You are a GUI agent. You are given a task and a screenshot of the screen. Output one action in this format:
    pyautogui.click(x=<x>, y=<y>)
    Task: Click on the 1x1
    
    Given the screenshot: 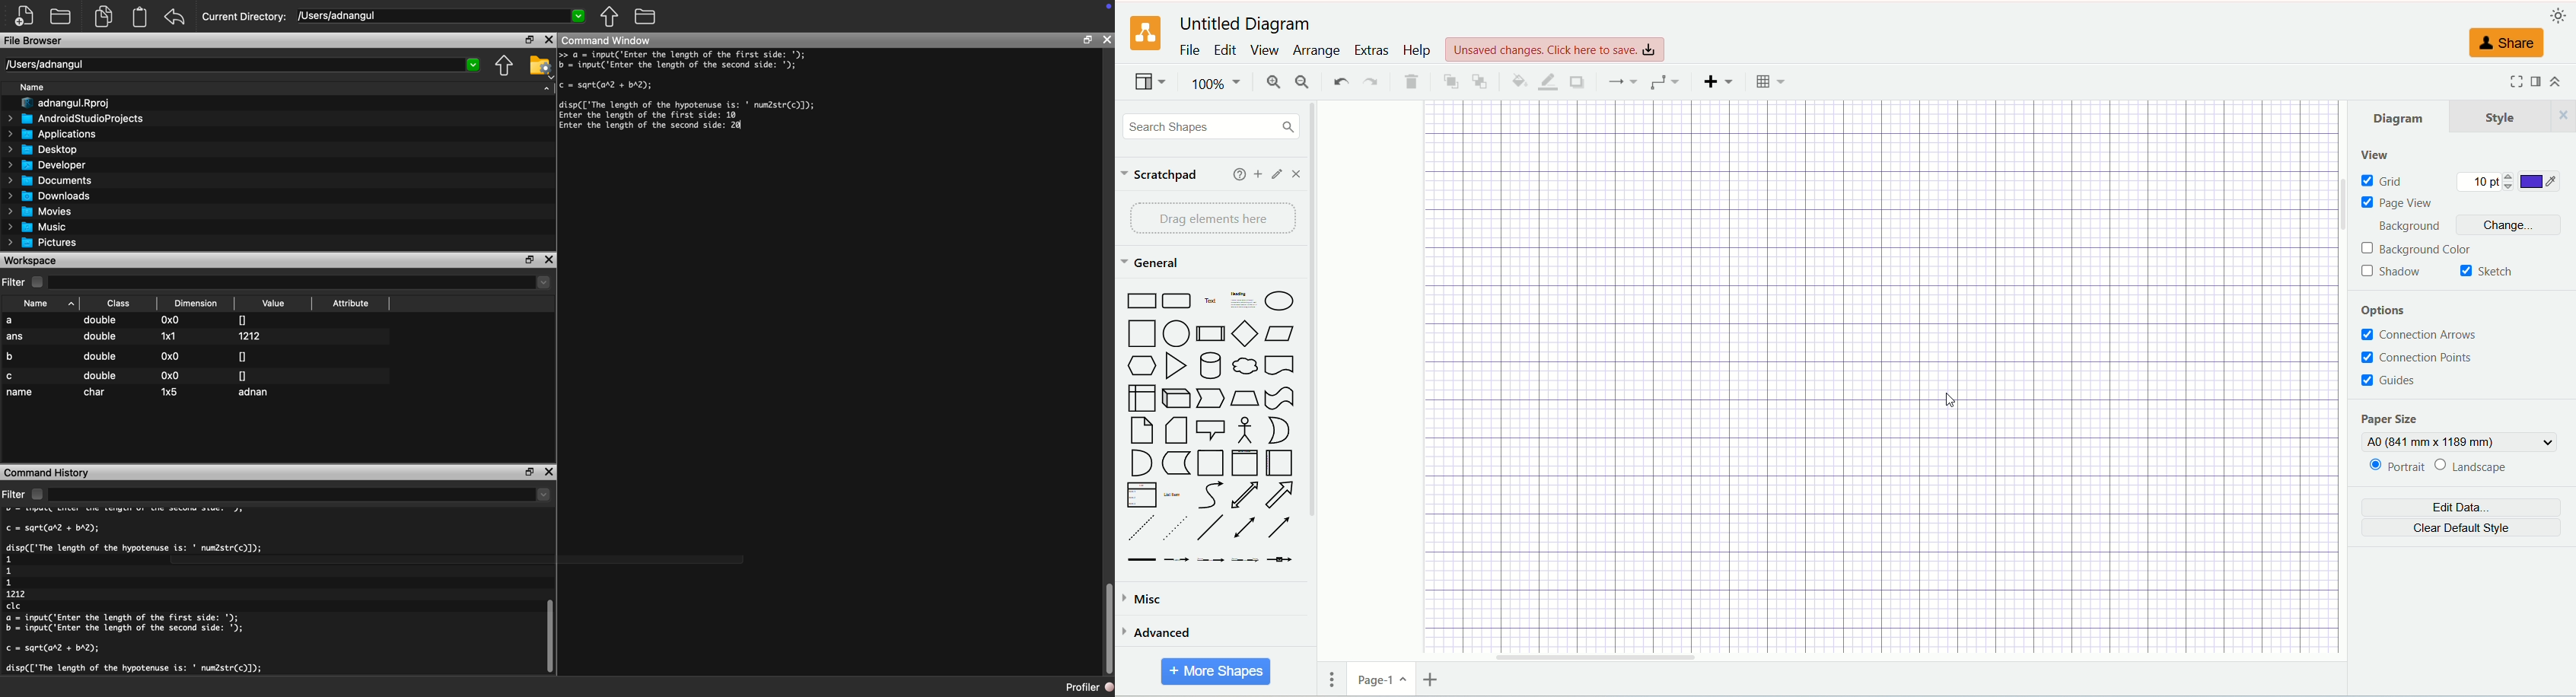 What is the action you would take?
    pyautogui.click(x=168, y=335)
    